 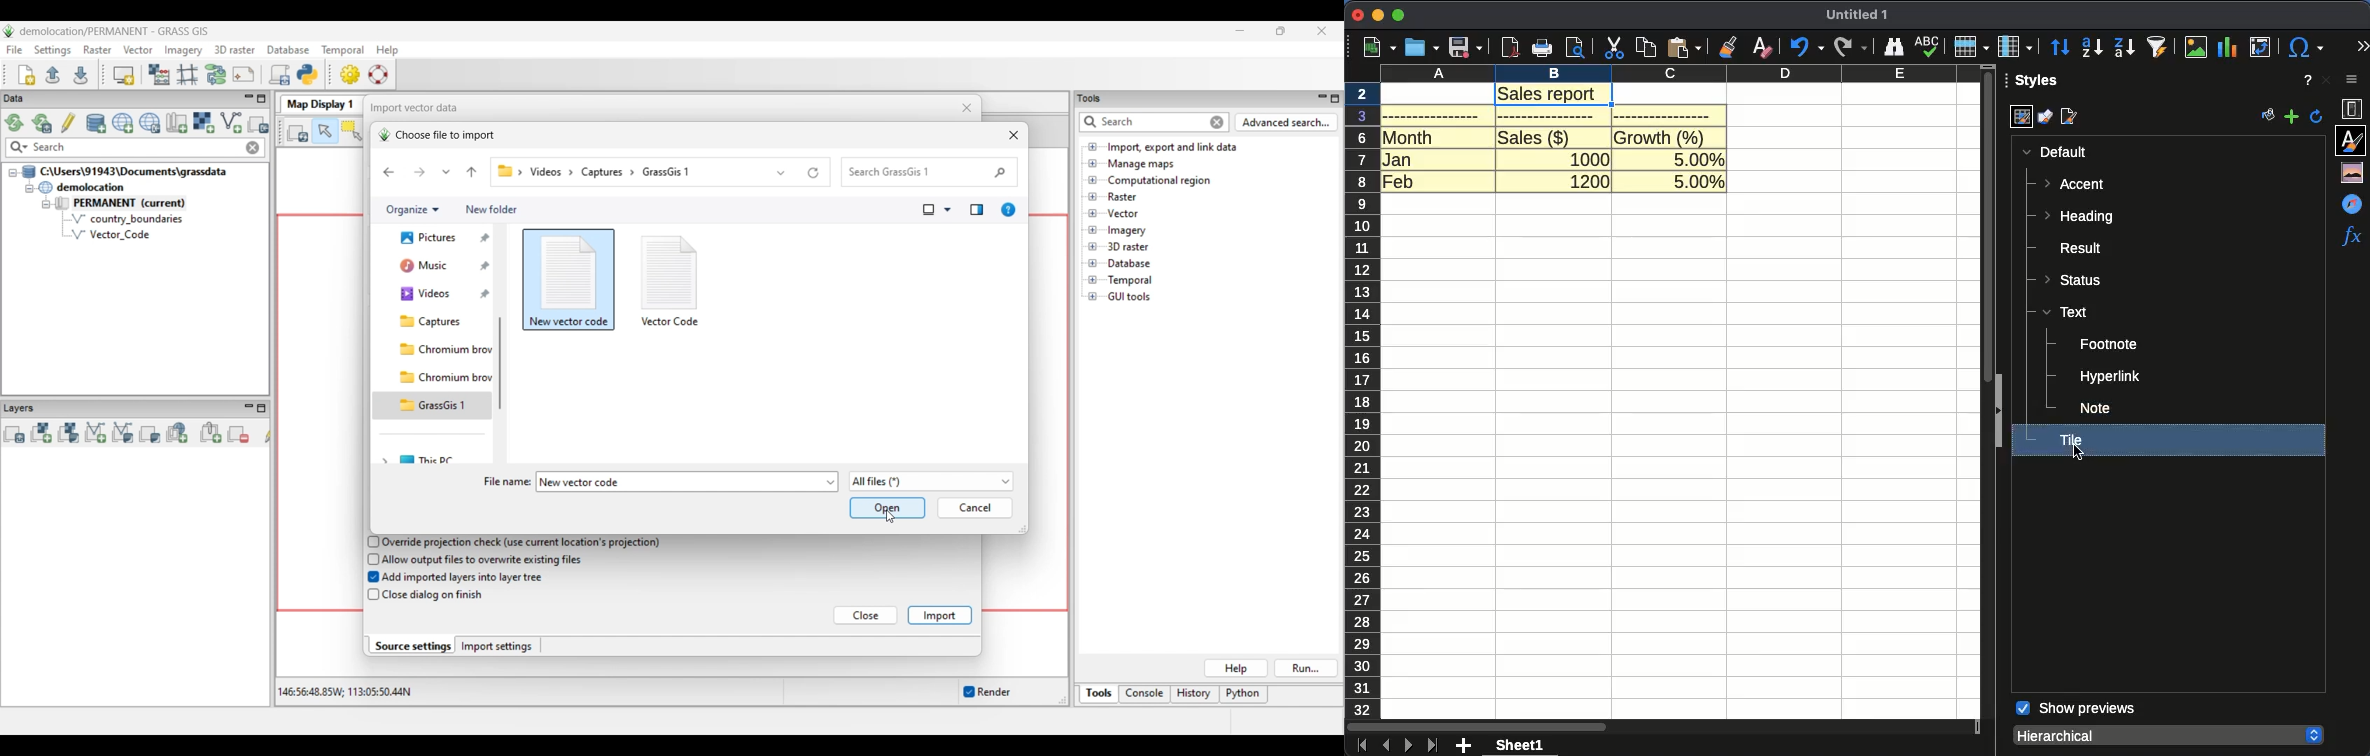 What do you see at coordinates (2353, 139) in the screenshot?
I see `styles` at bounding box center [2353, 139].